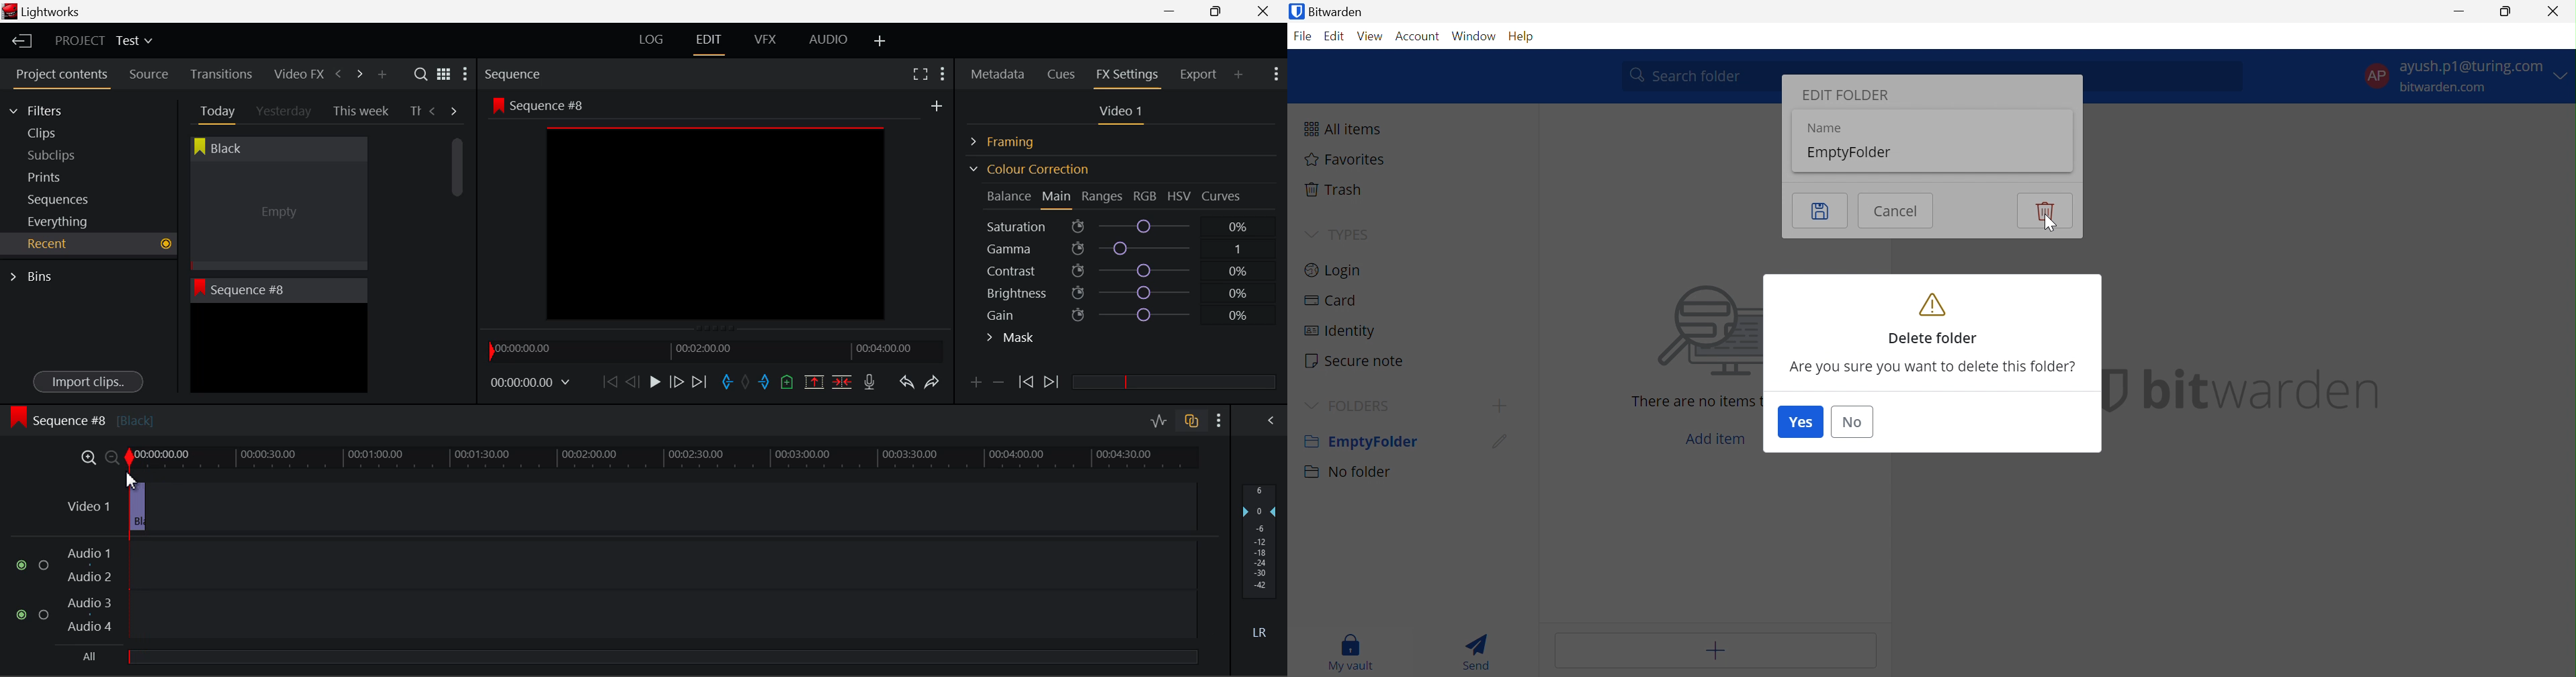  What do you see at coordinates (17, 42) in the screenshot?
I see `Back to Homepage` at bounding box center [17, 42].